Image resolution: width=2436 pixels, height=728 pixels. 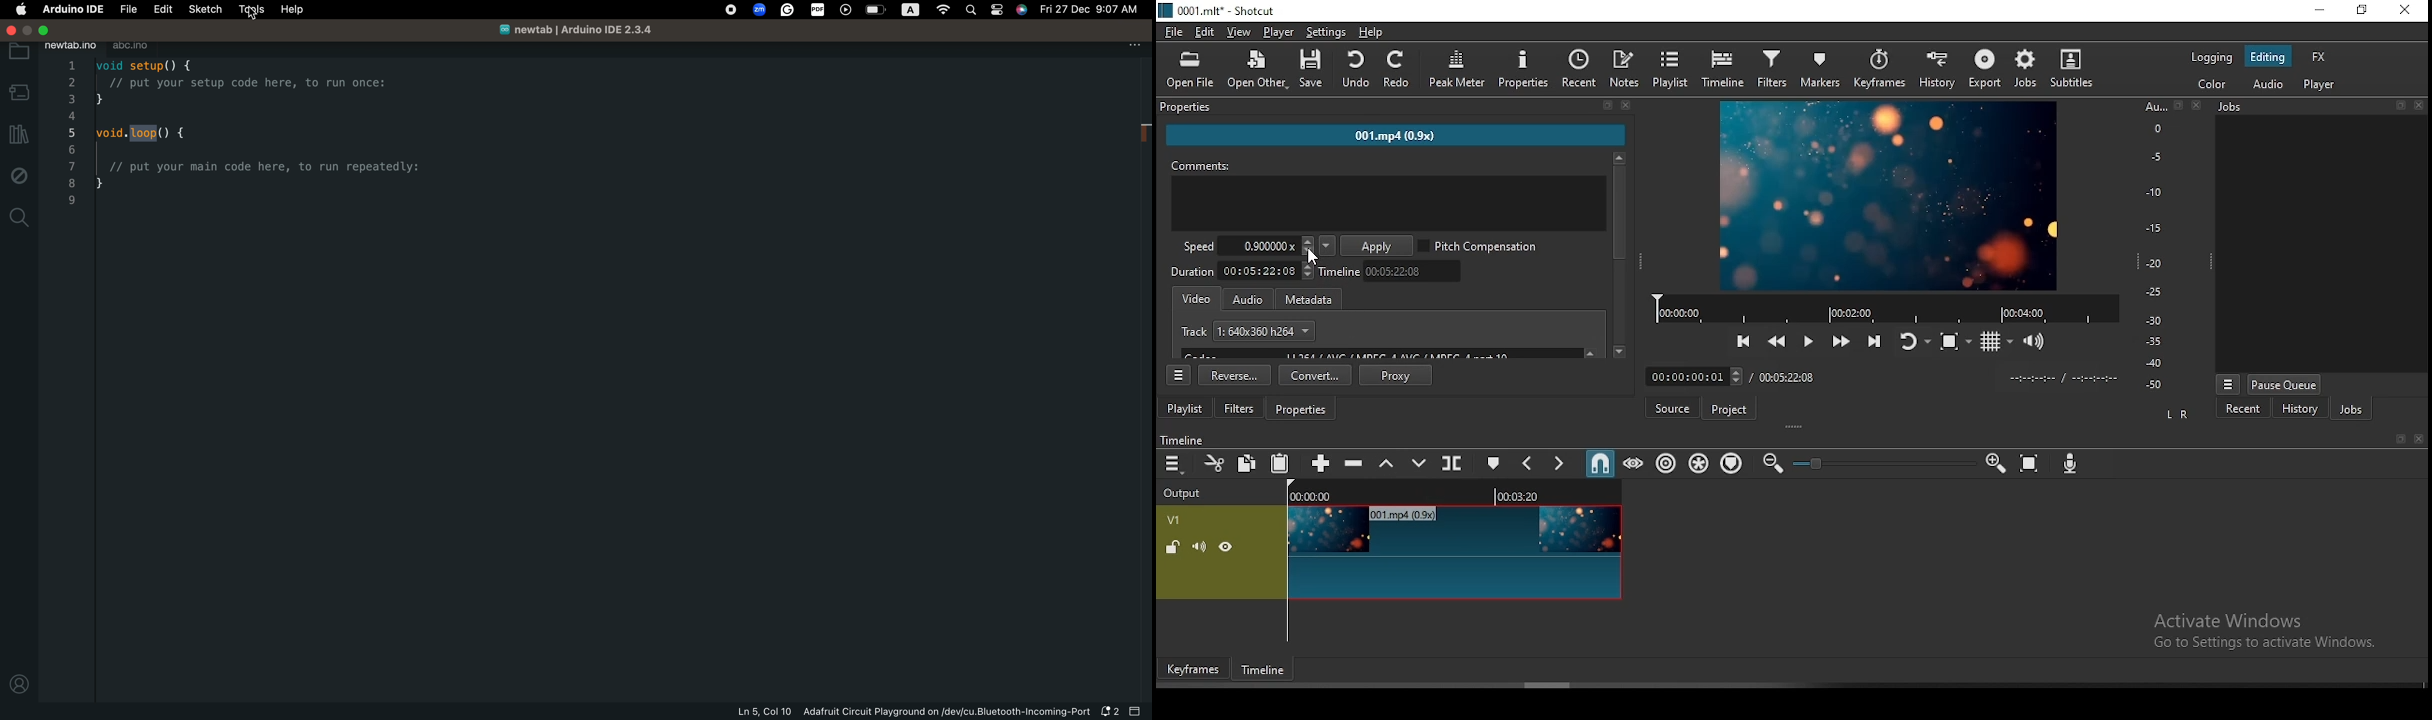 I want to click on timeline, so click(x=1451, y=493).